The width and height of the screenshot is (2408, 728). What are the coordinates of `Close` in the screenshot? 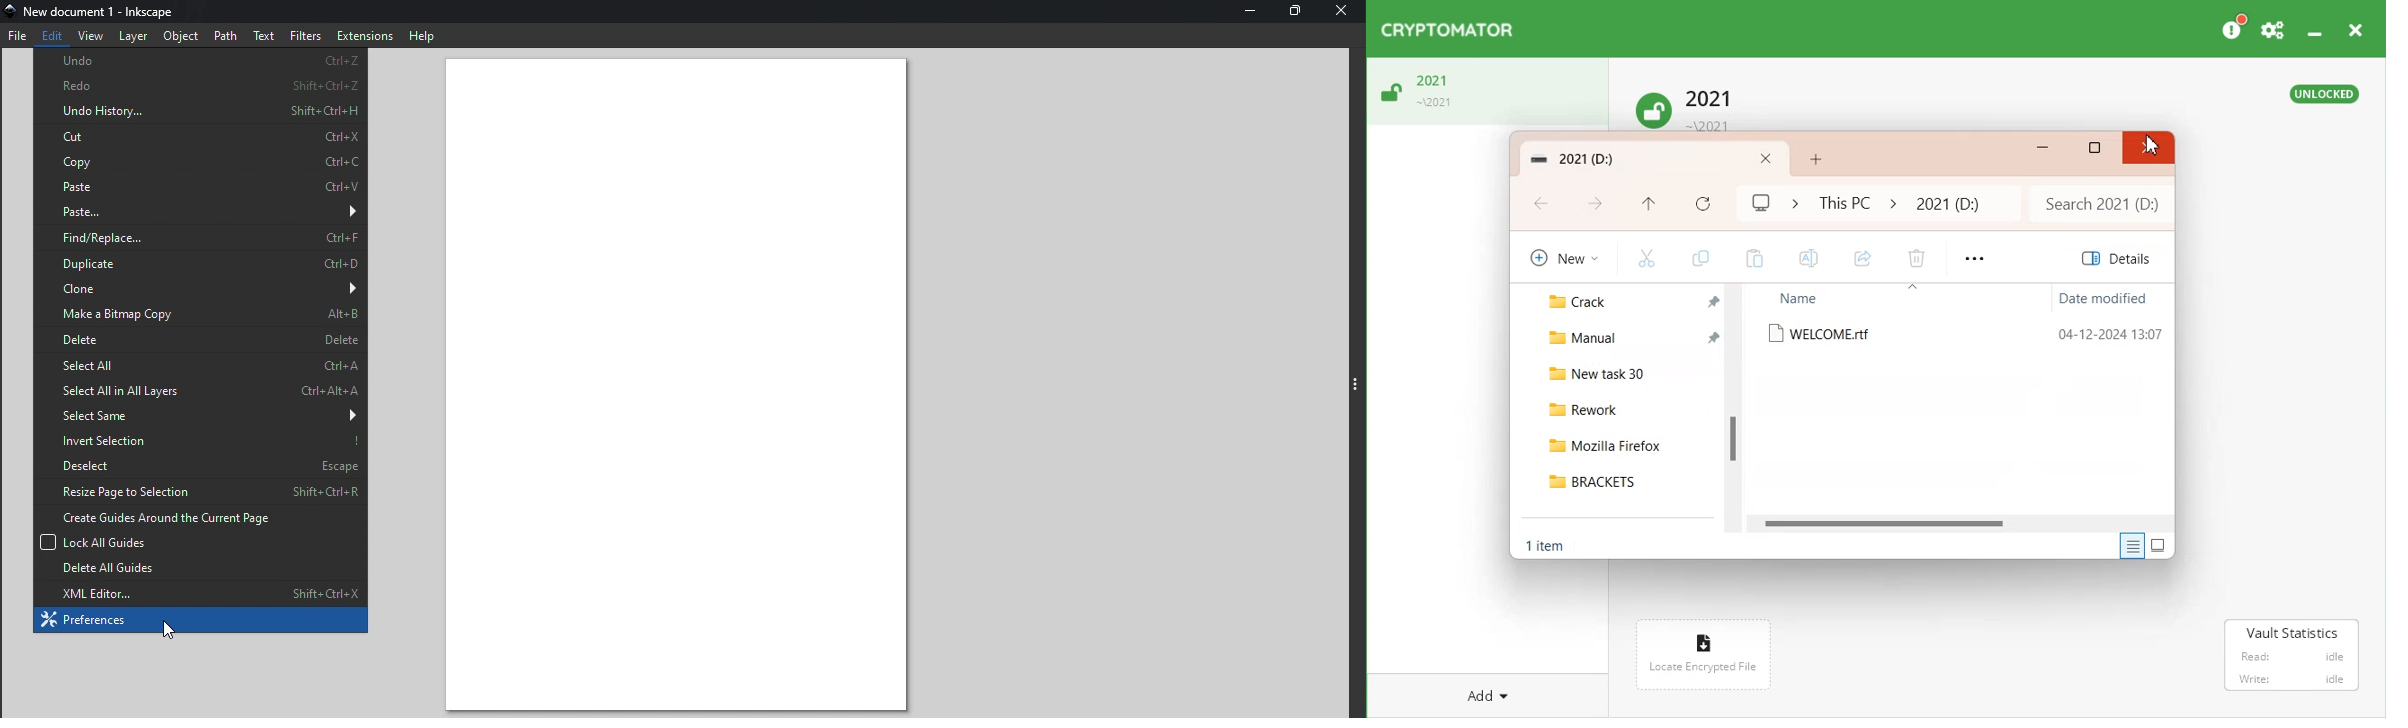 It's located at (1346, 12).